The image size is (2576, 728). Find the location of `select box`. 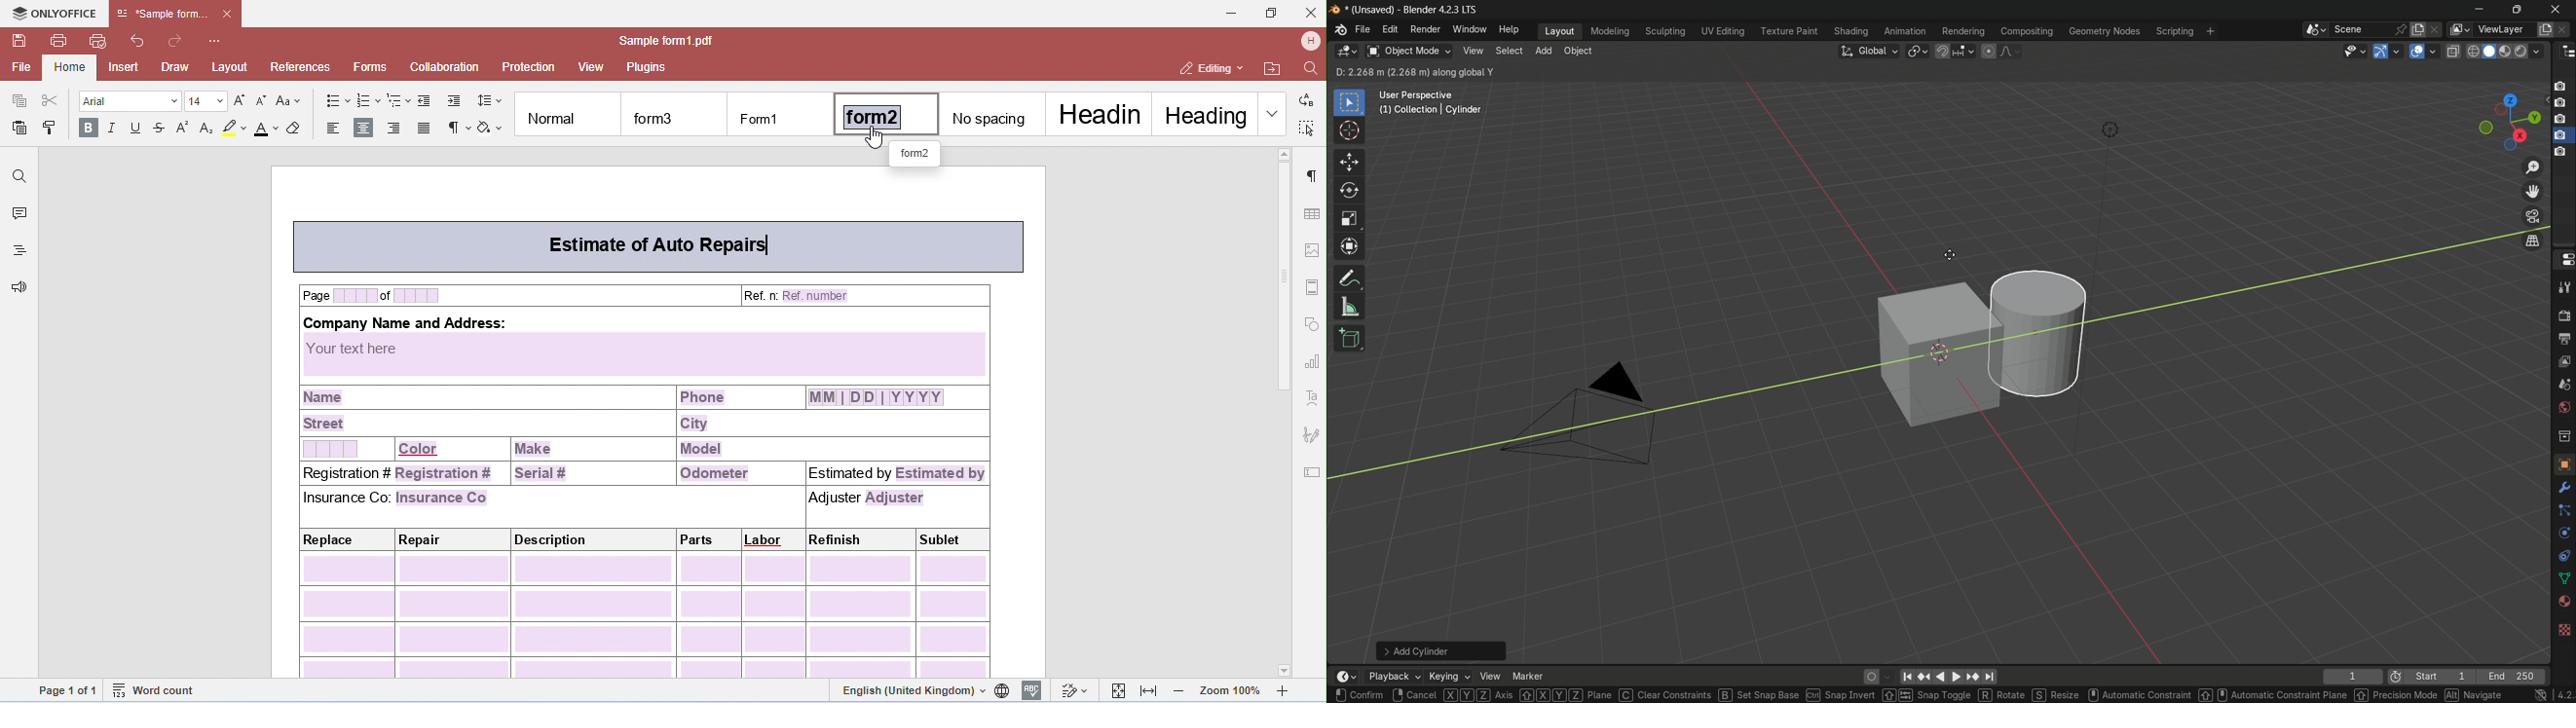

select box is located at coordinates (1350, 103).